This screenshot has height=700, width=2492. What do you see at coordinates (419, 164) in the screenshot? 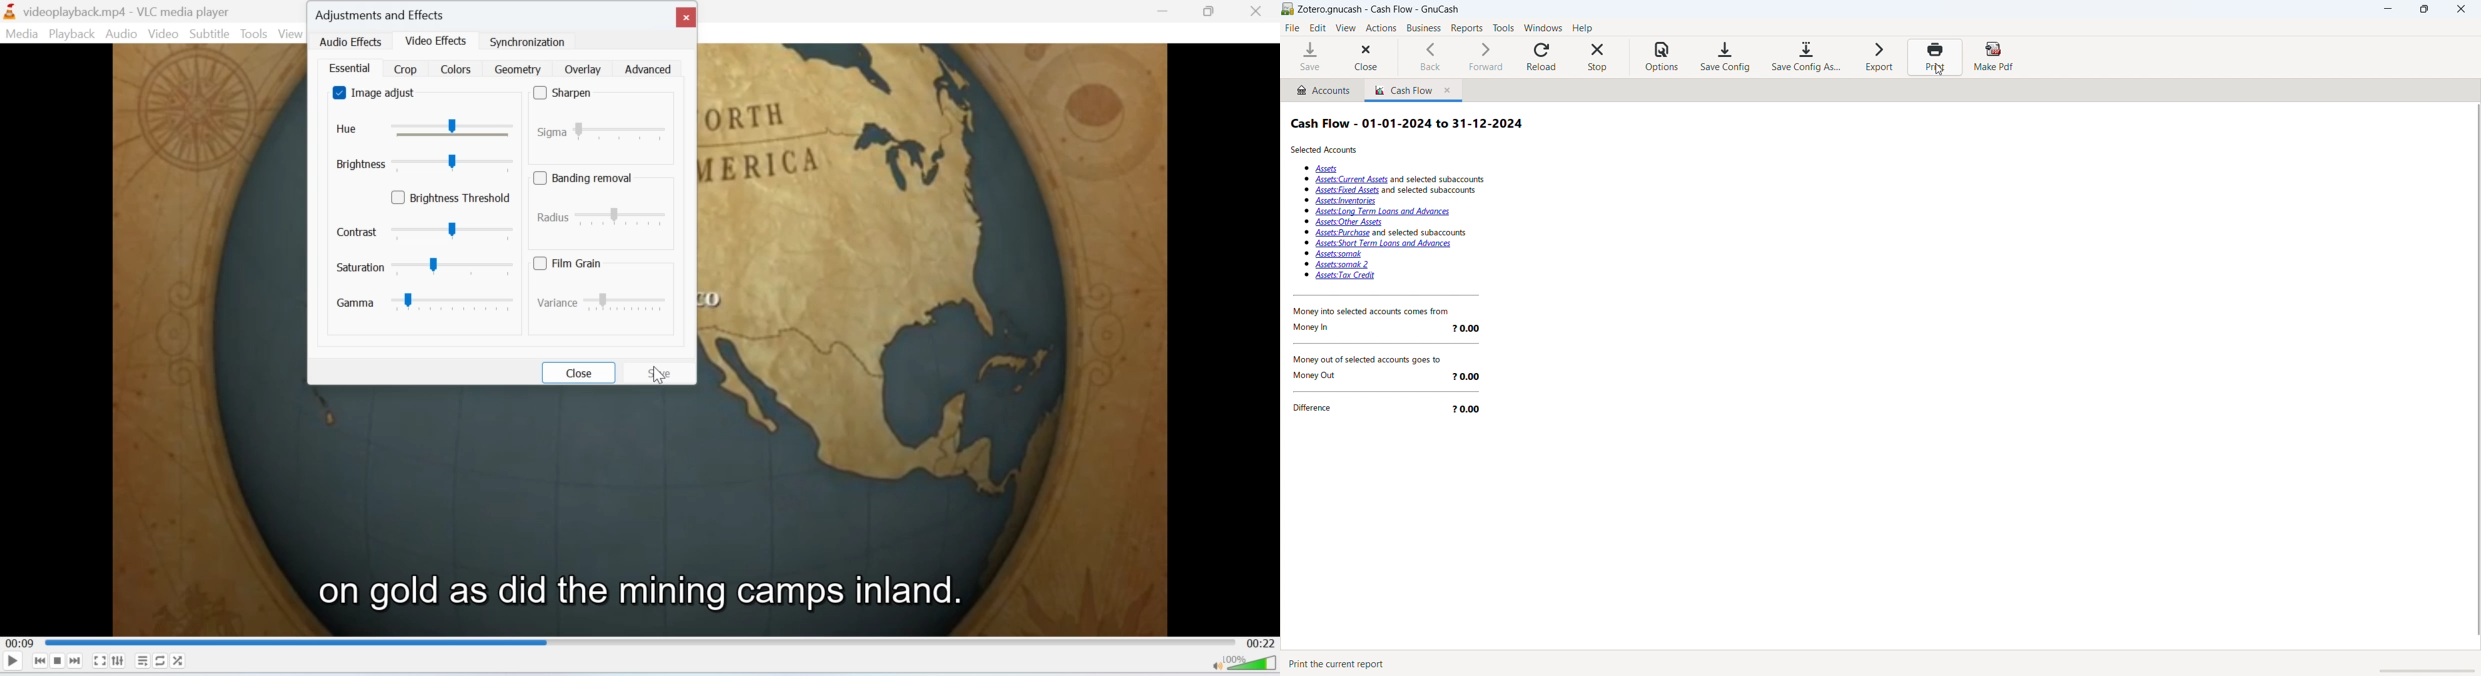
I see `brightness` at bounding box center [419, 164].